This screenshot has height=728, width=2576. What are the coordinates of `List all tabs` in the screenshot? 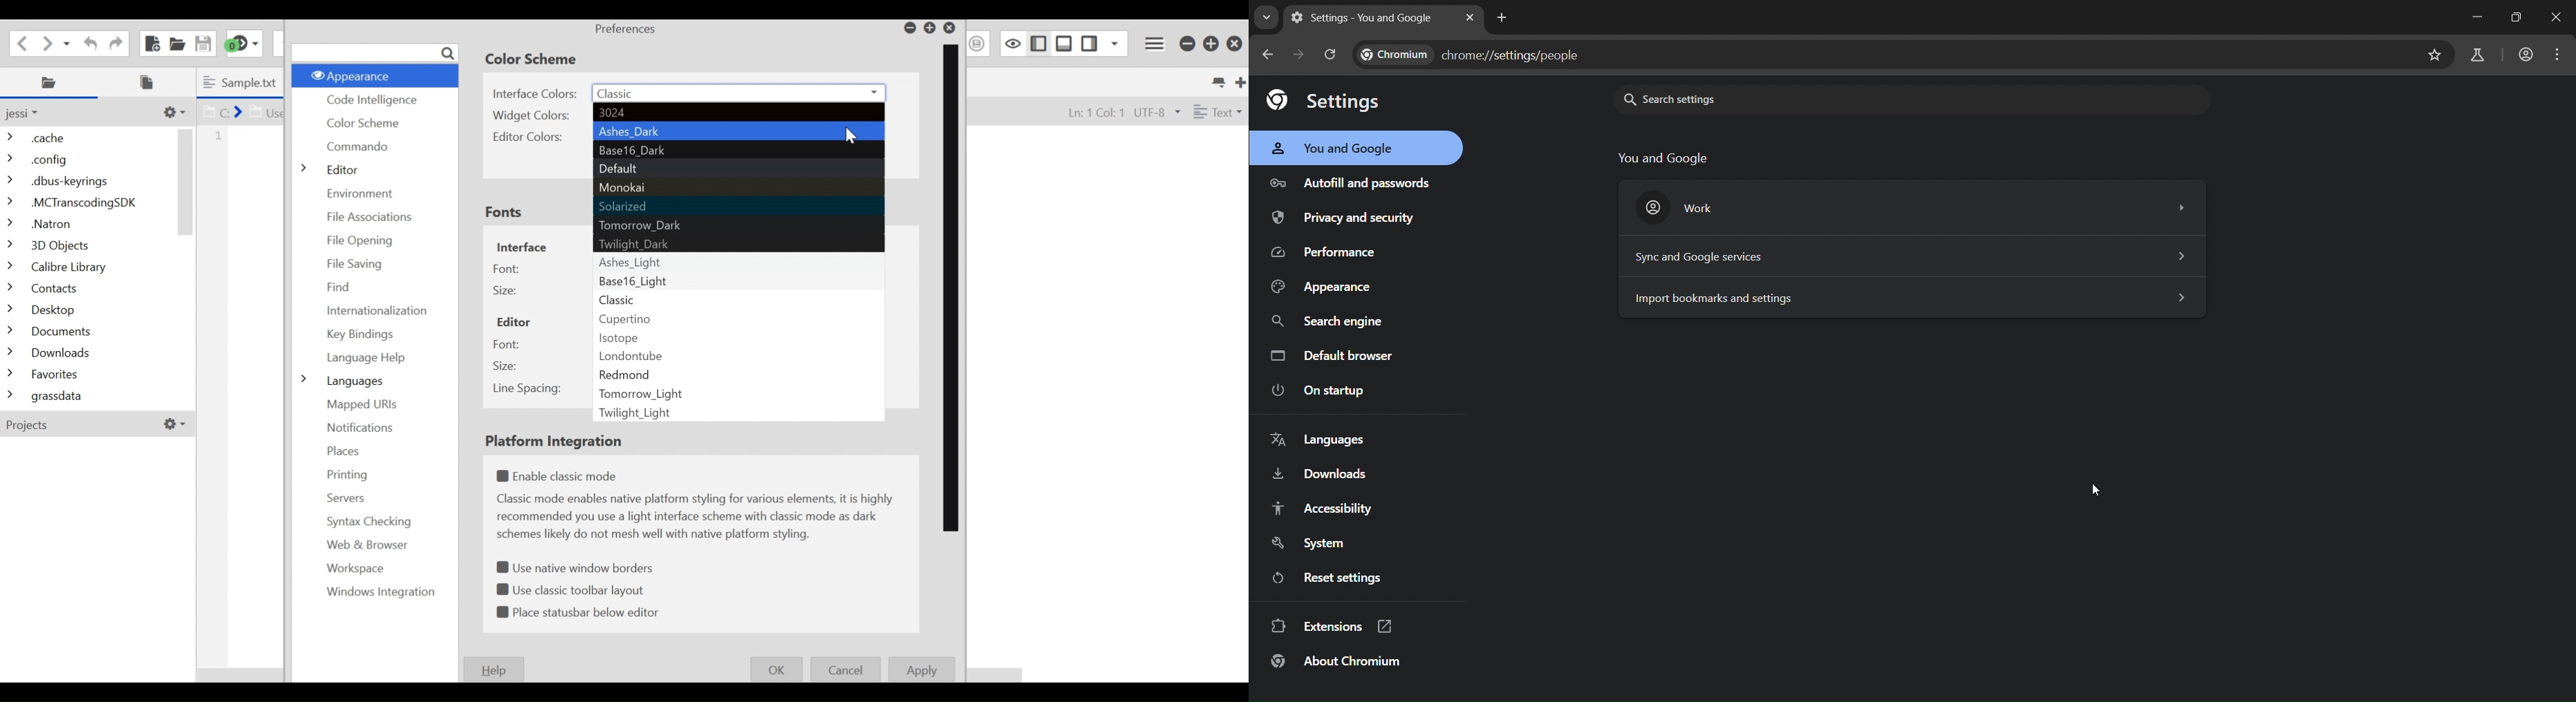 It's located at (1217, 81).